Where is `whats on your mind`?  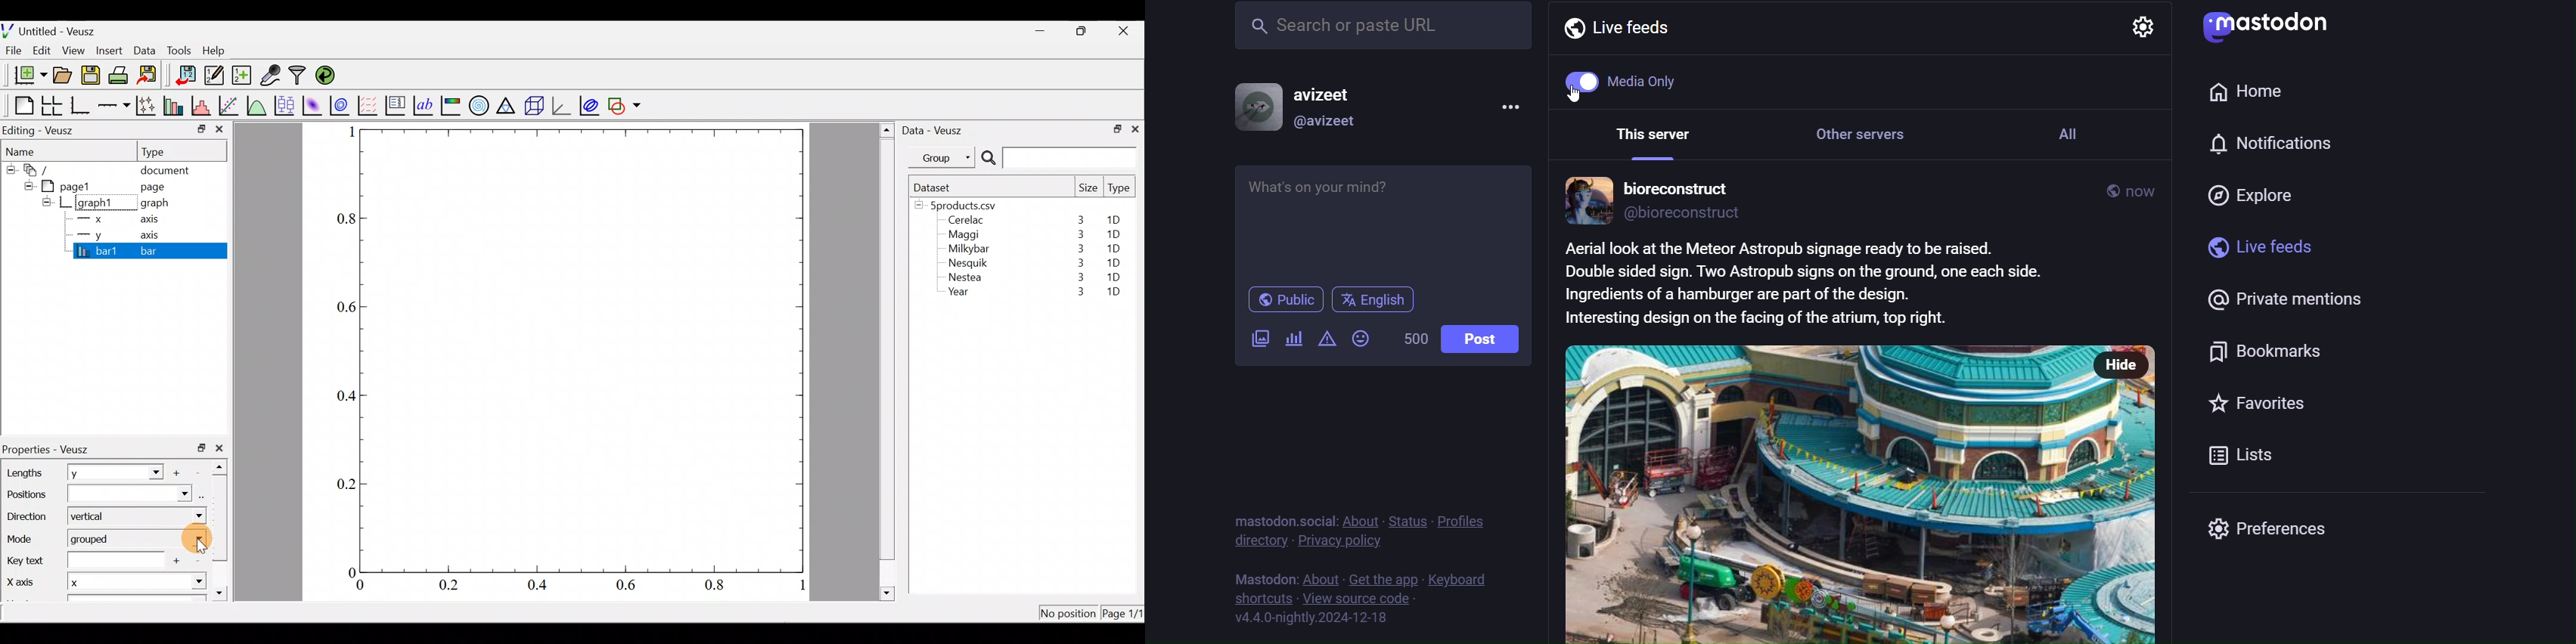
whats on your mind is located at coordinates (1385, 218).